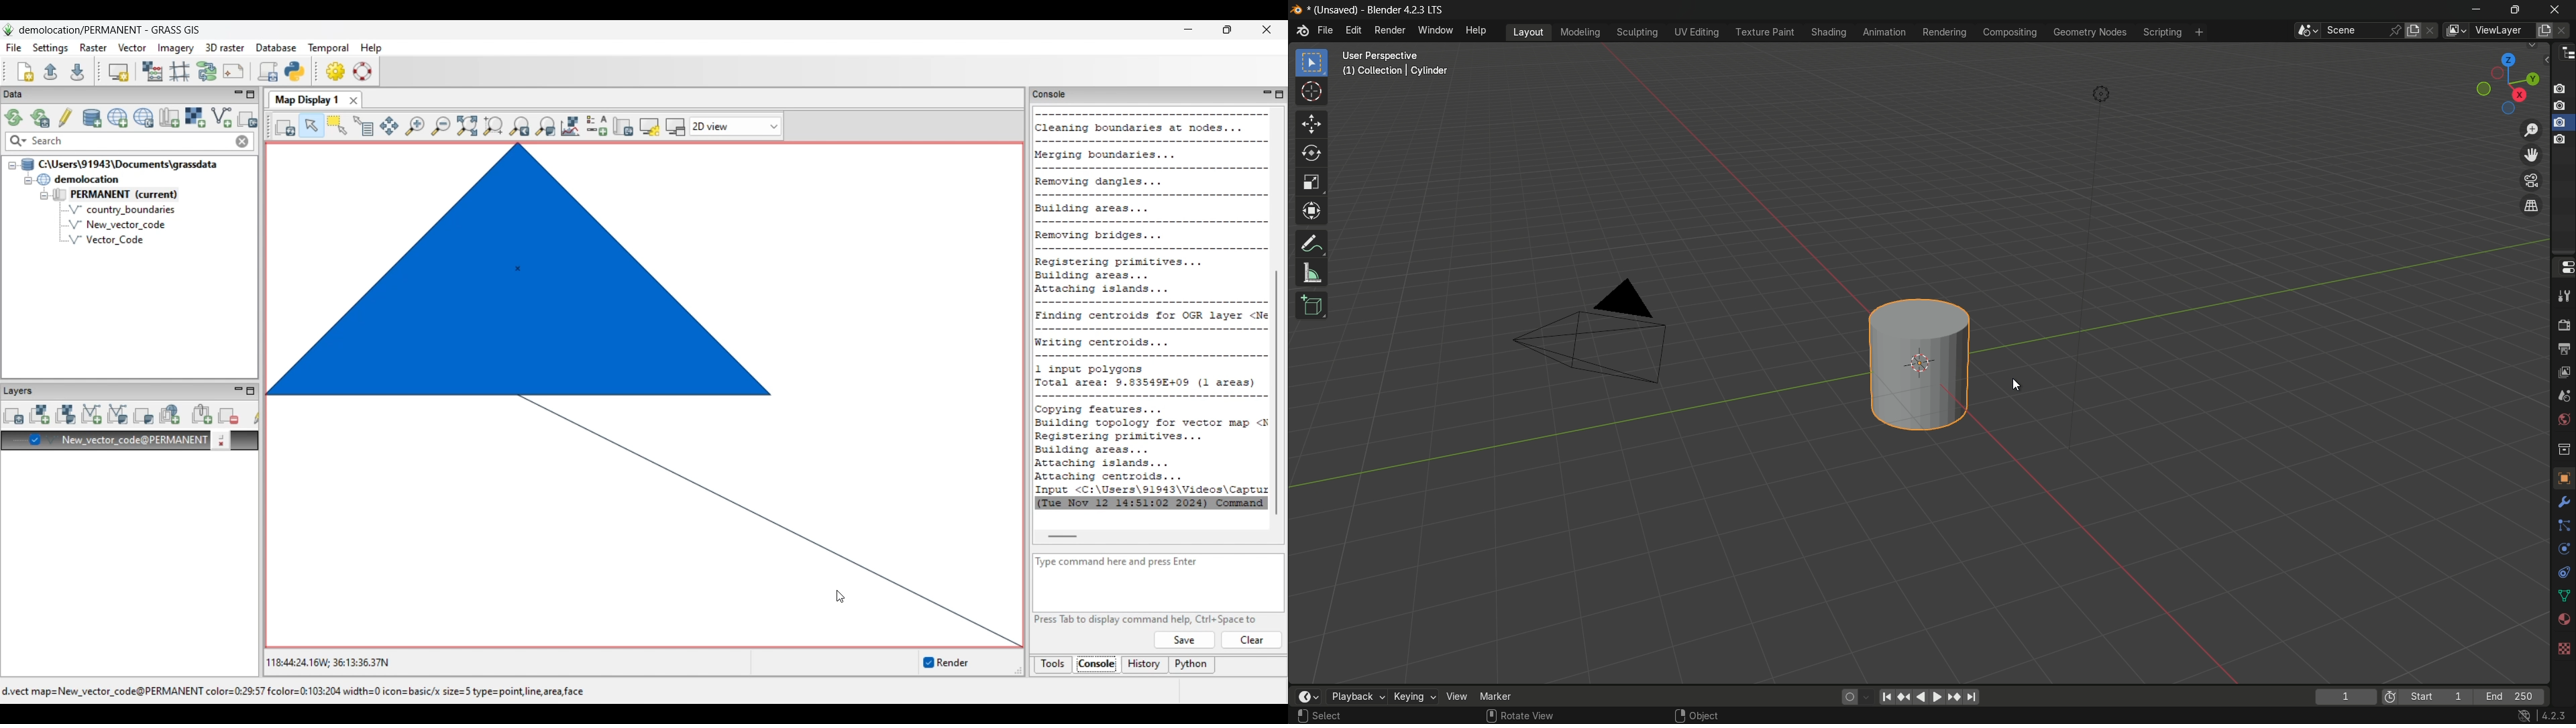  I want to click on viewLayer, so click(2499, 31).